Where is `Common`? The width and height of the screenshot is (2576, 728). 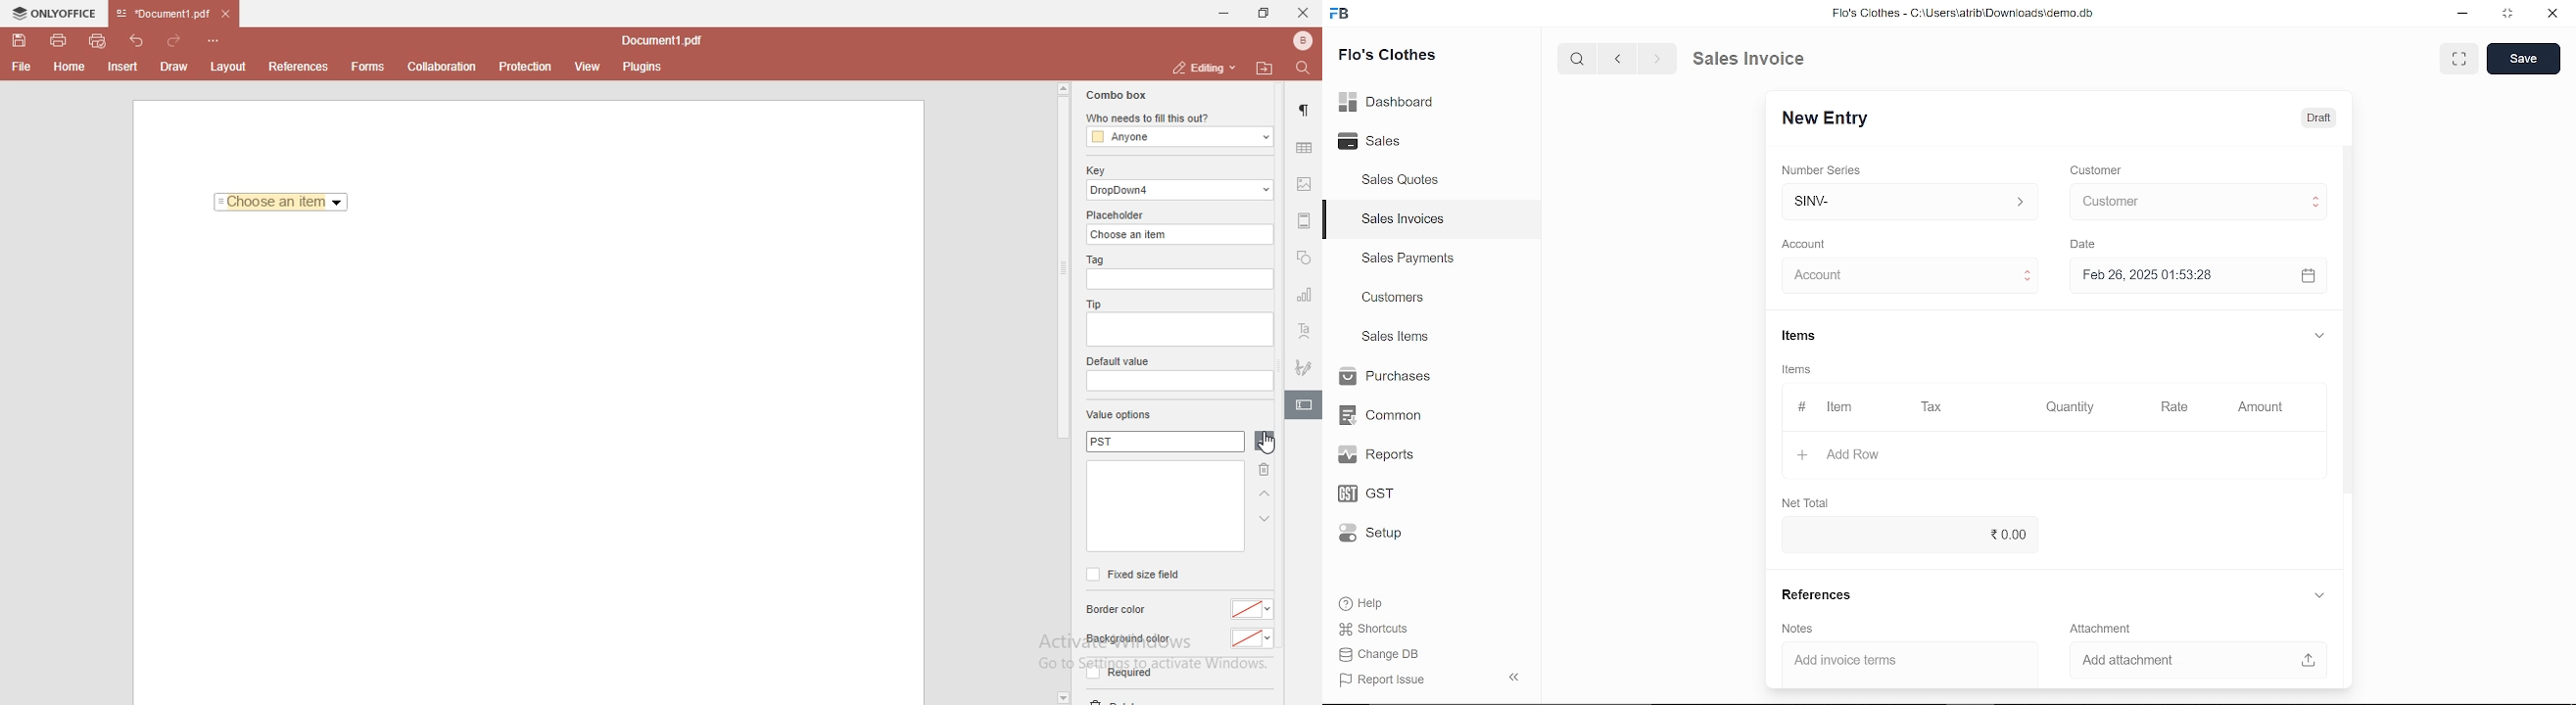 Common is located at coordinates (1383, 415).